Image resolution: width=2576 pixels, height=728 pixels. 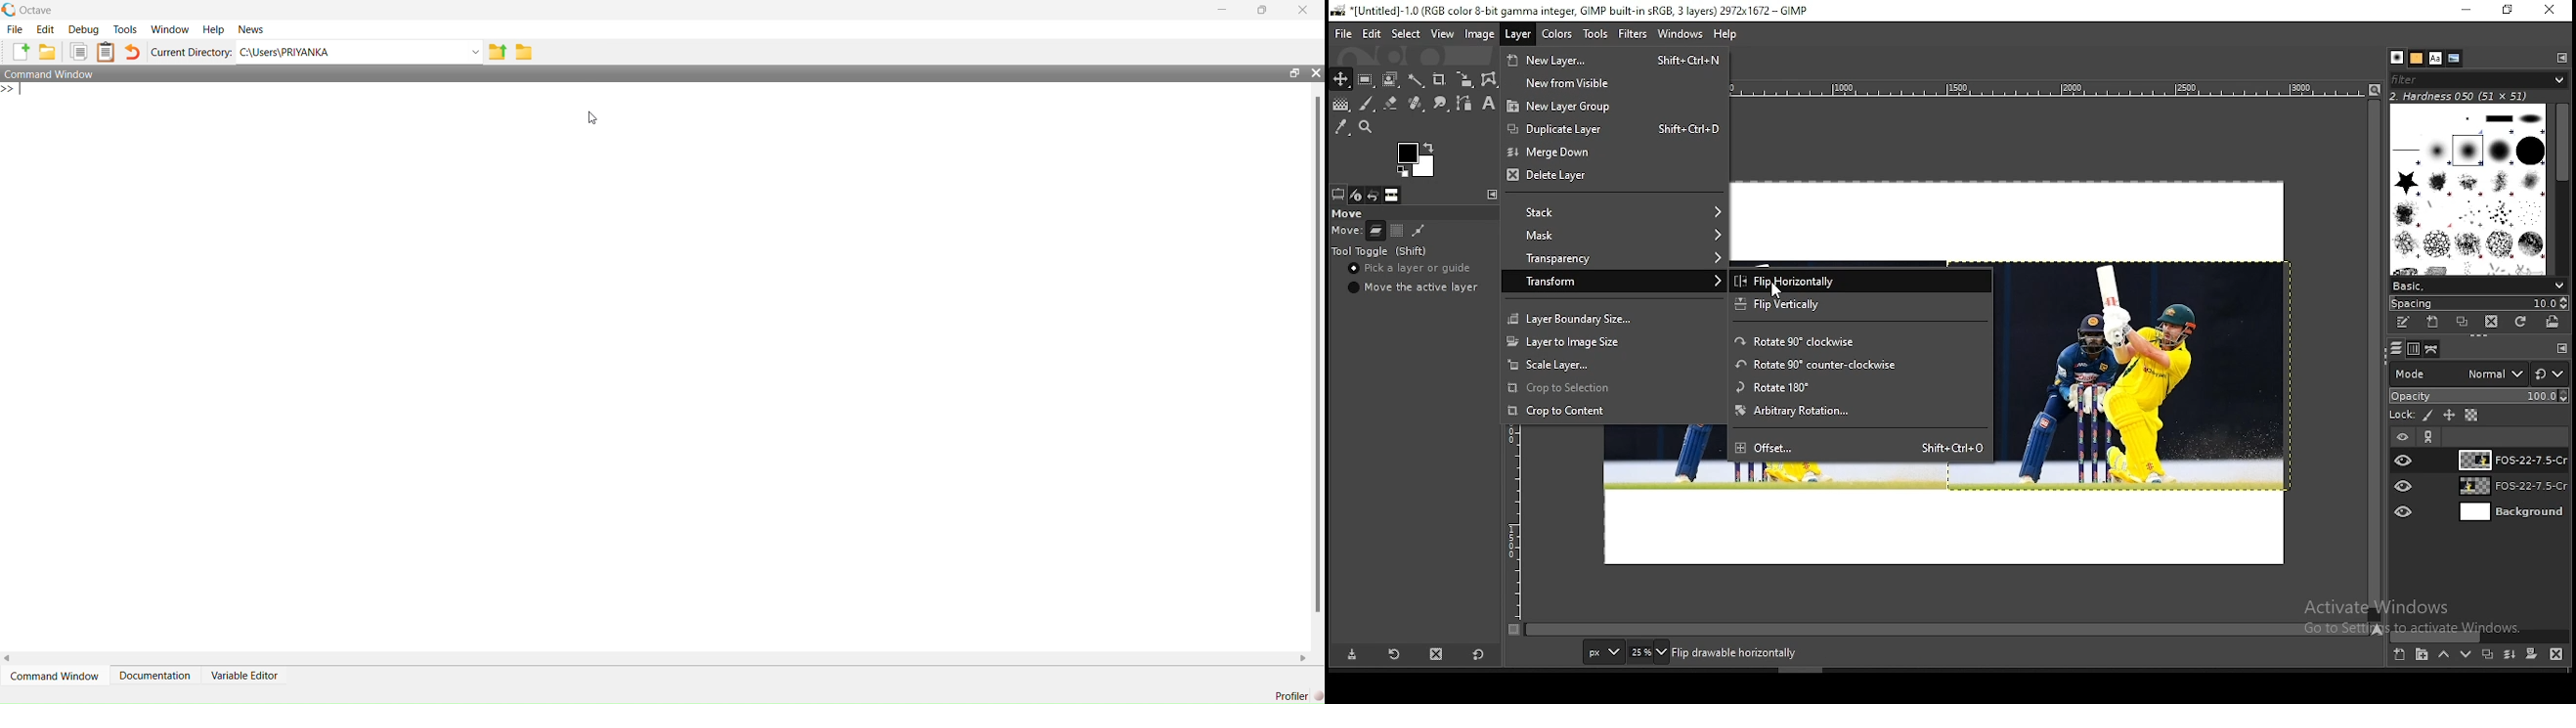 What do you see at coordinates (1224, 10) in the screenshot?
I see `minimise` at bounding box center [1224, 10].